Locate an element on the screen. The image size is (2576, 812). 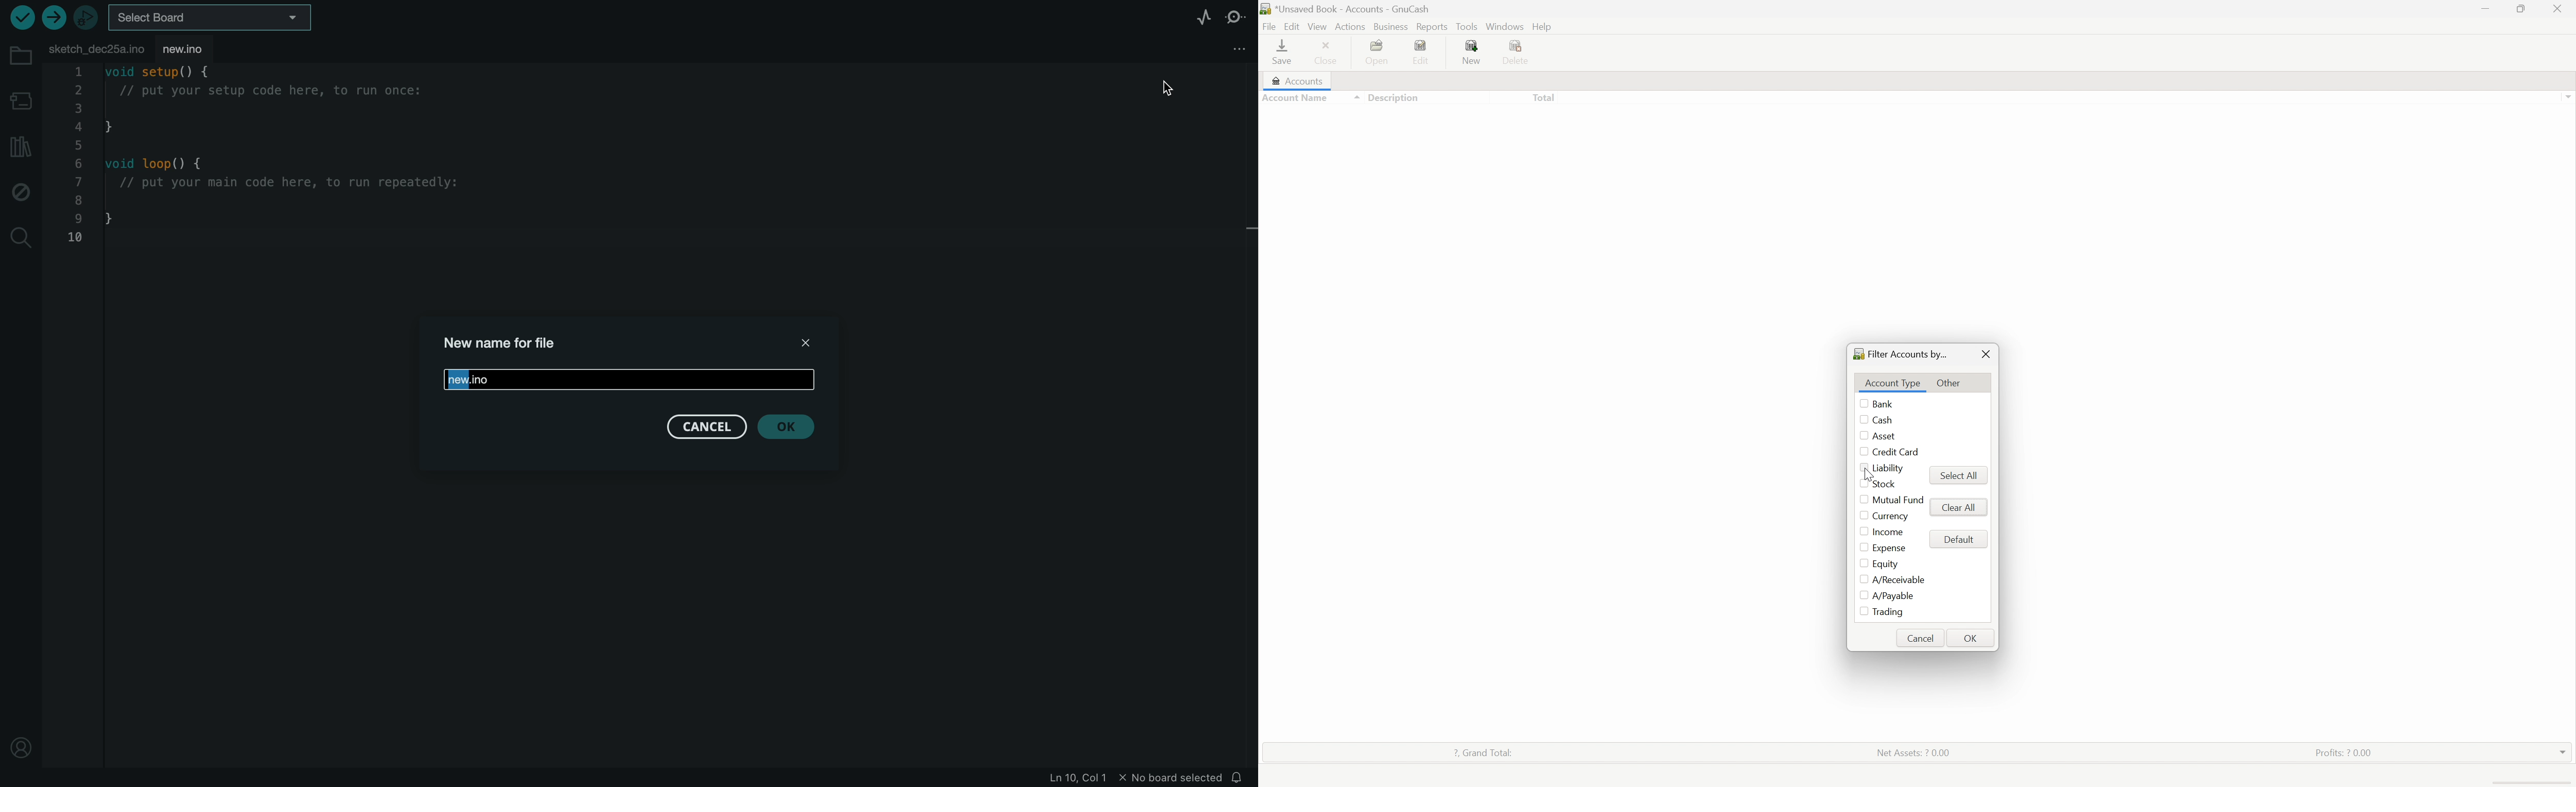
Description is located at coordinates (1389, 97).